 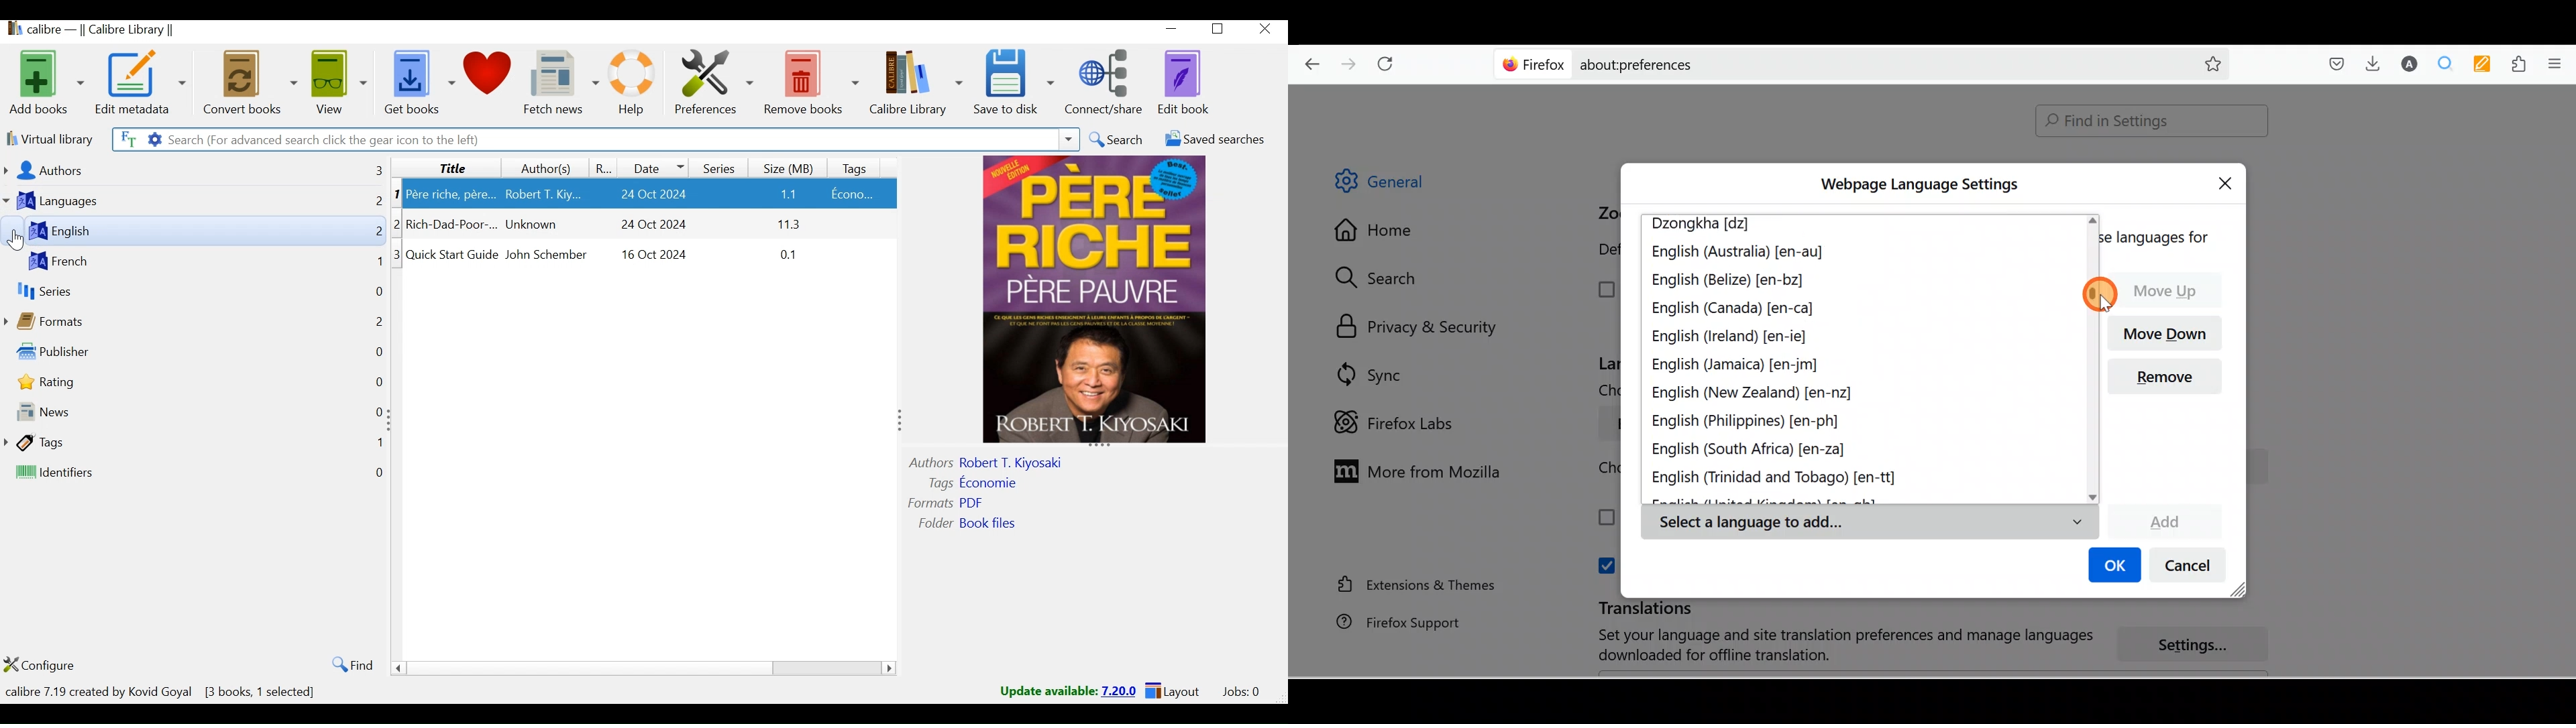 What do you see at coordinates (1172, 692) in the screenshot?
I see `Layout` at bounding box center [1172, 692].